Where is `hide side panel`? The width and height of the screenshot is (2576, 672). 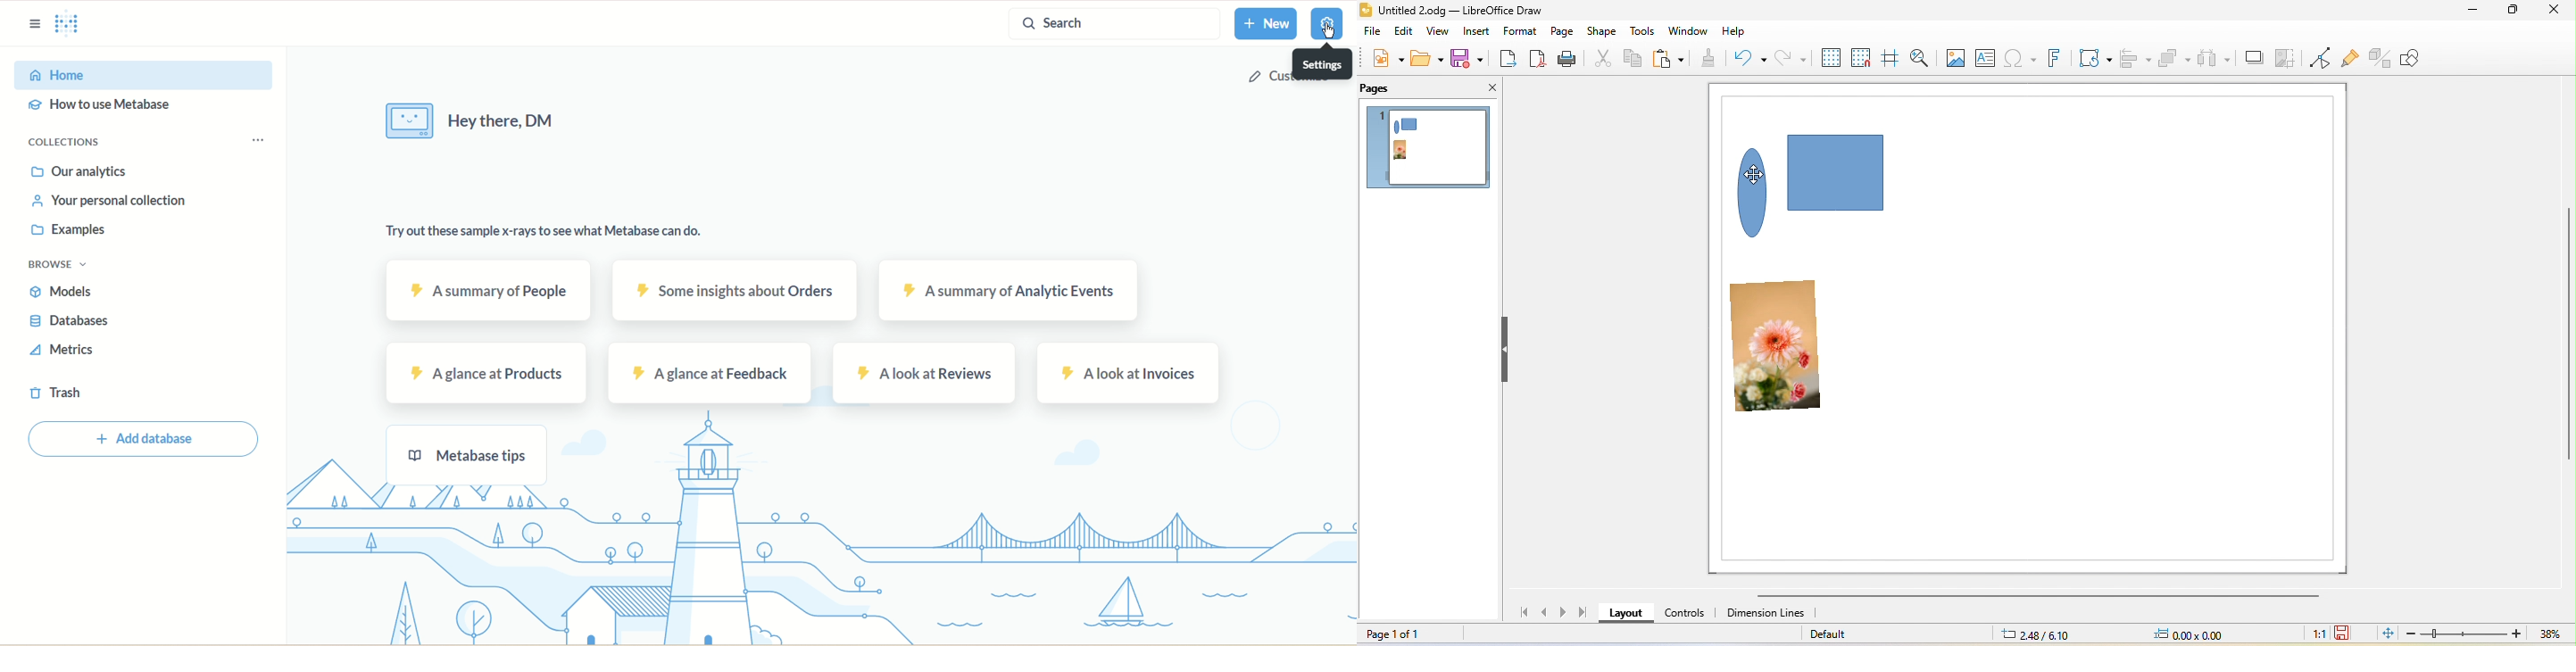
hide side panel is located at coordinates (1501, 350).